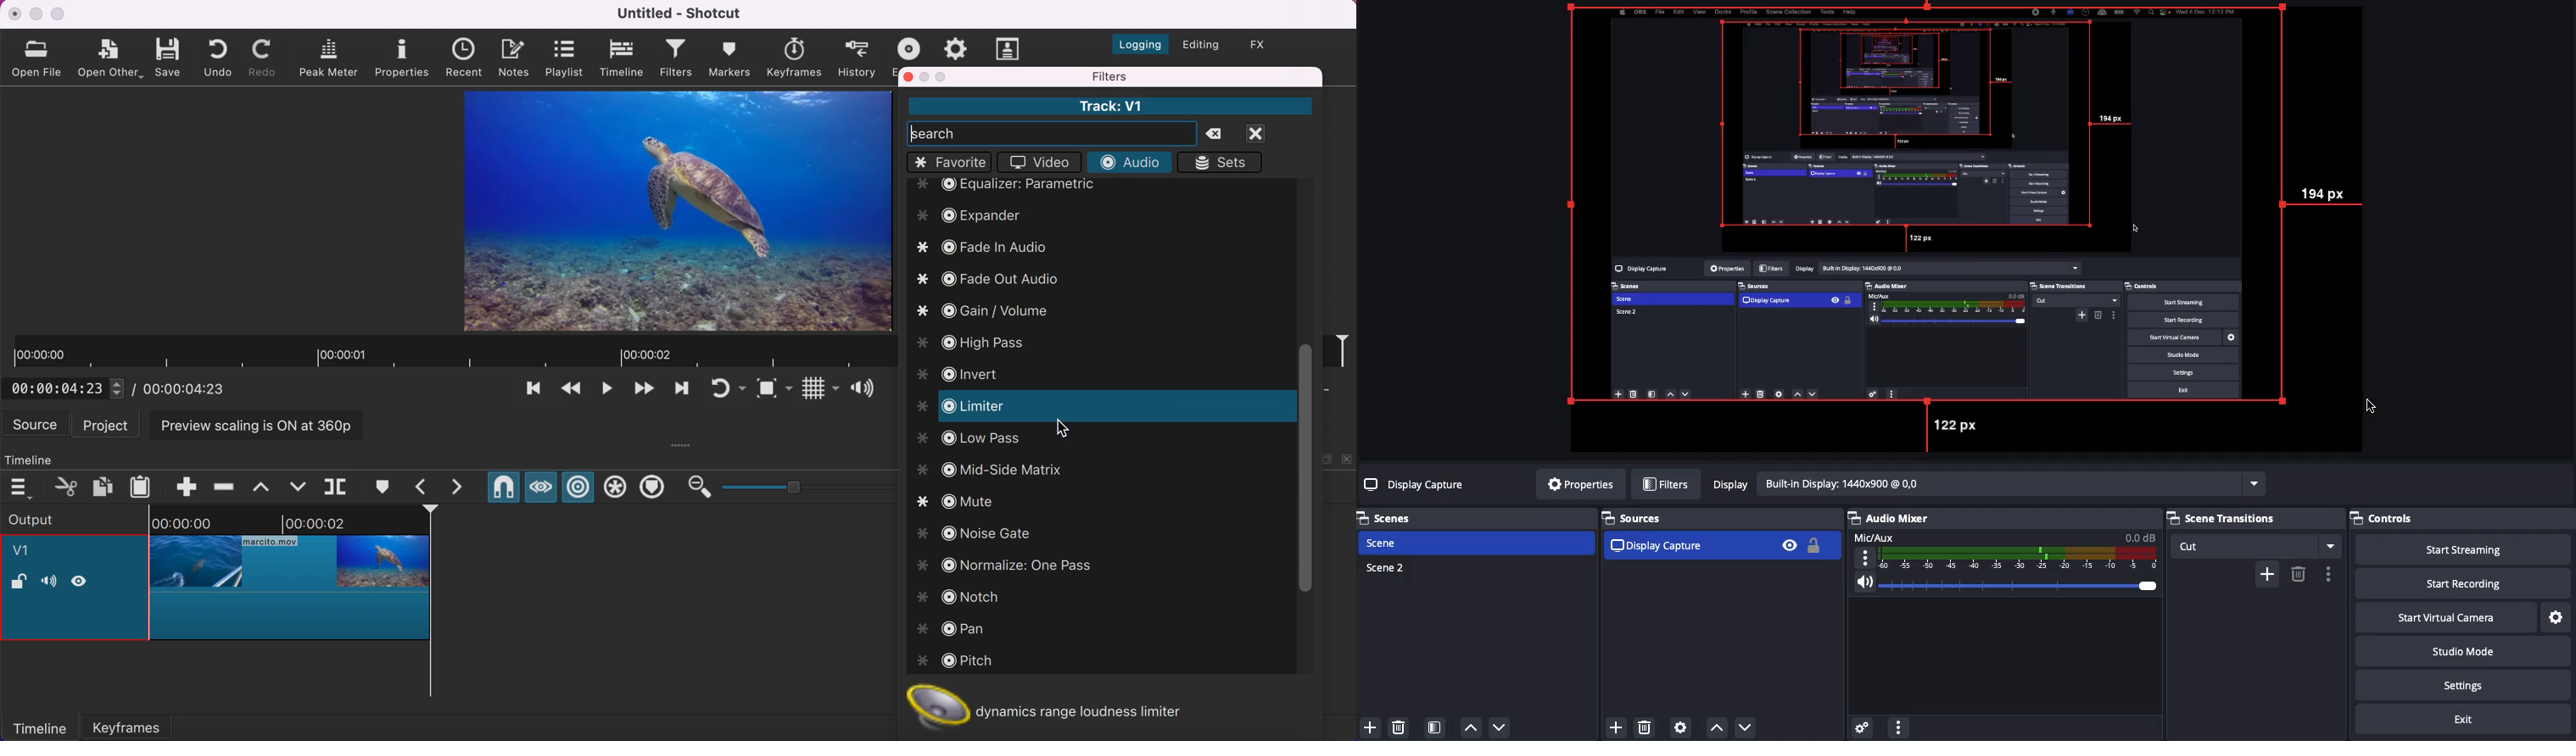 Image resolution: width=2576 pixels, height=756 pixels. What do you see at coordinates (1719, 536) in the screenshot?
I see `Sources` at bounding box center [1719, 536].